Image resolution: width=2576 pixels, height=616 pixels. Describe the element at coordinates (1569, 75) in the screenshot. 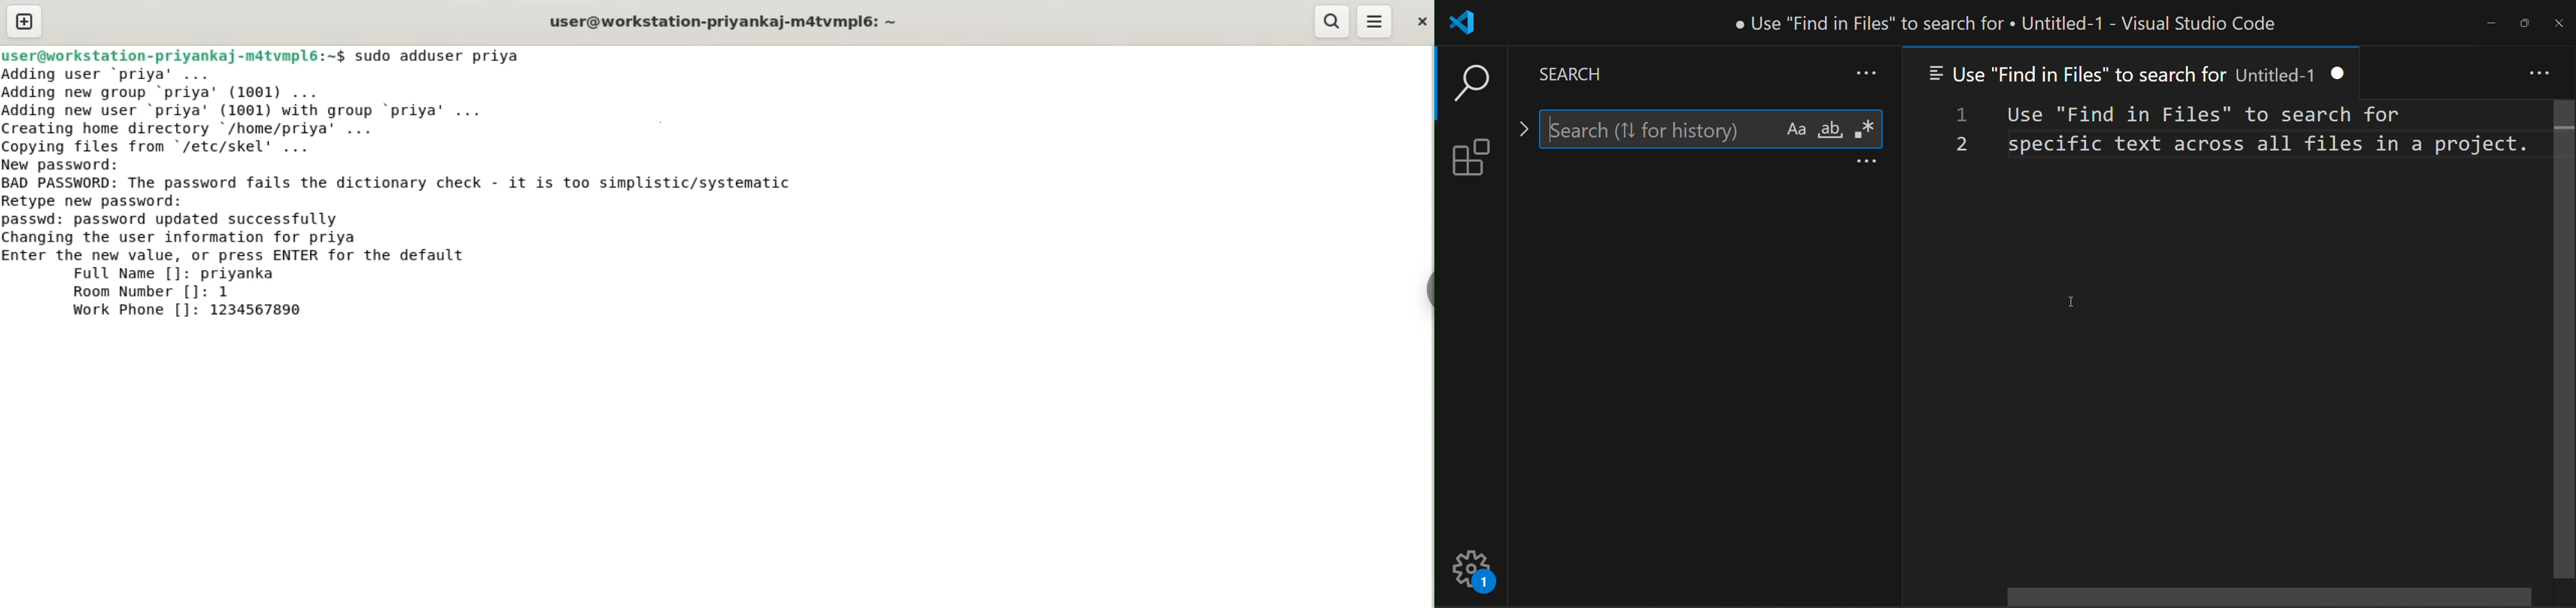

I see `search` at that location.